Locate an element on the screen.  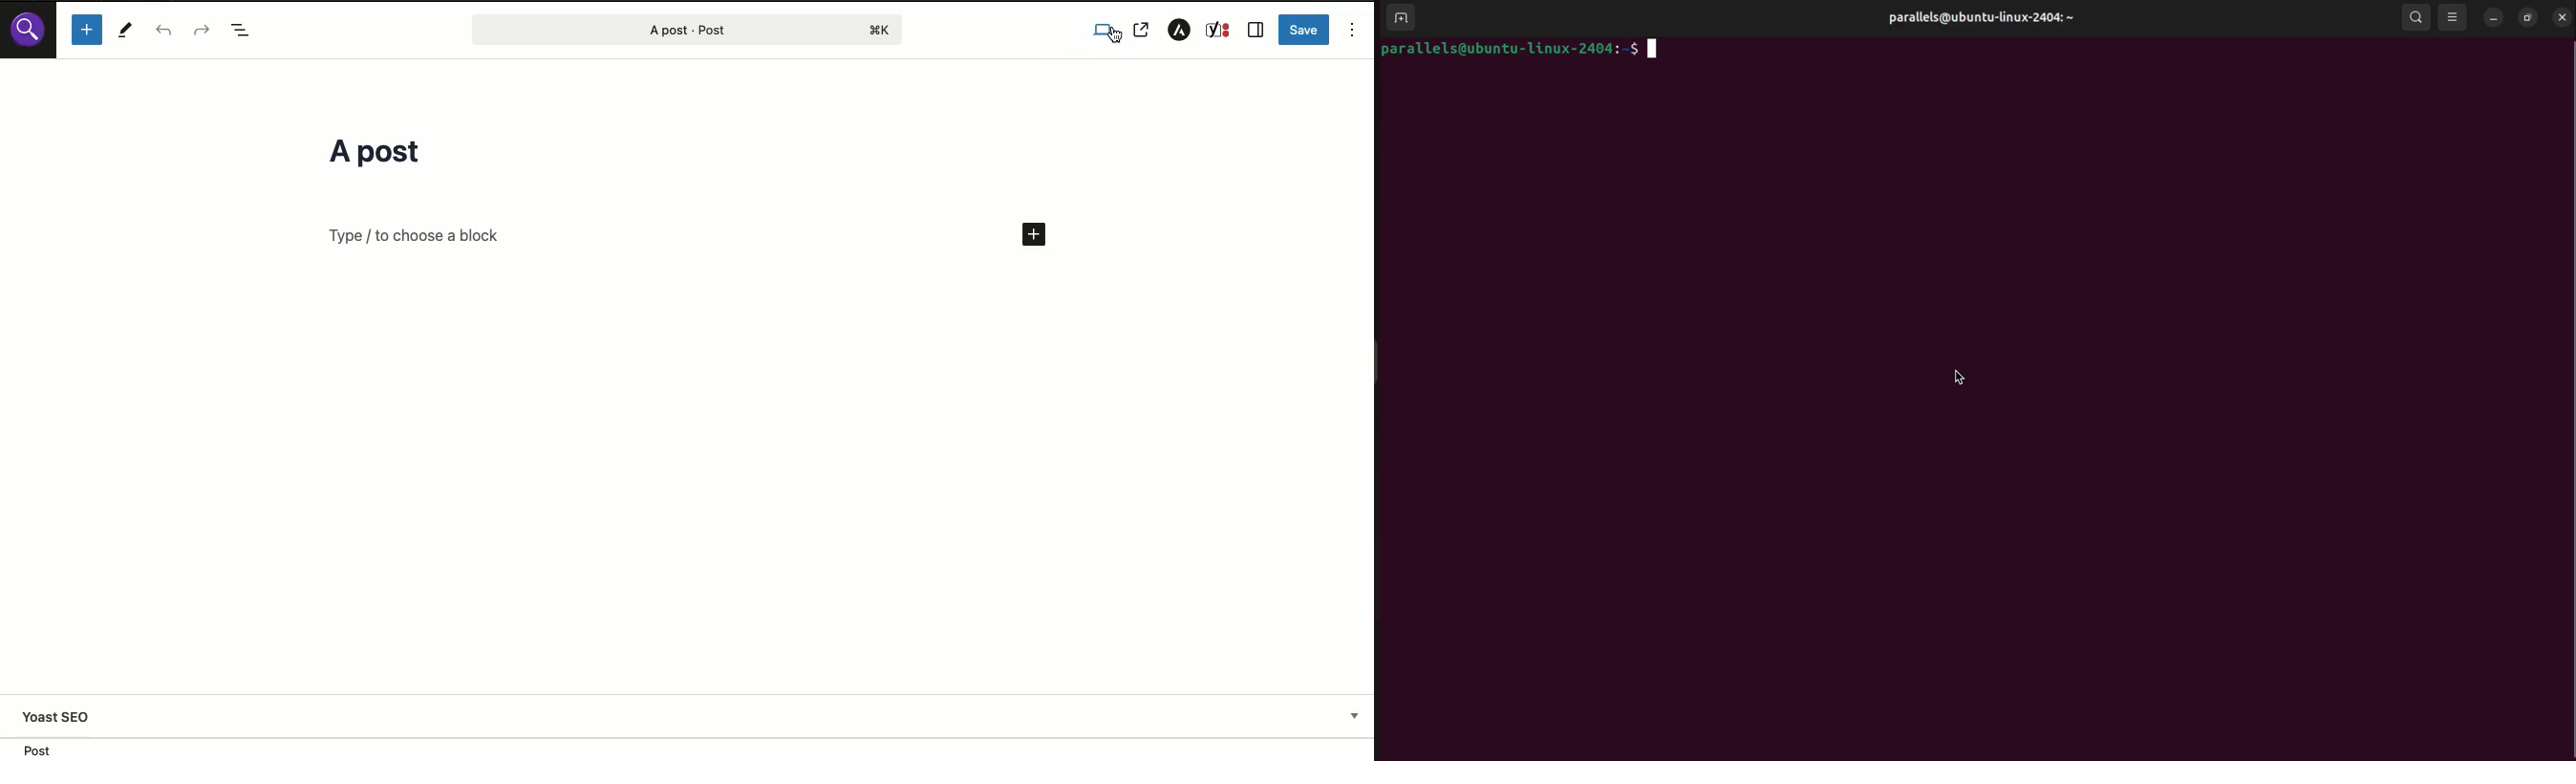
Options is located at coordinates (1353, 30).